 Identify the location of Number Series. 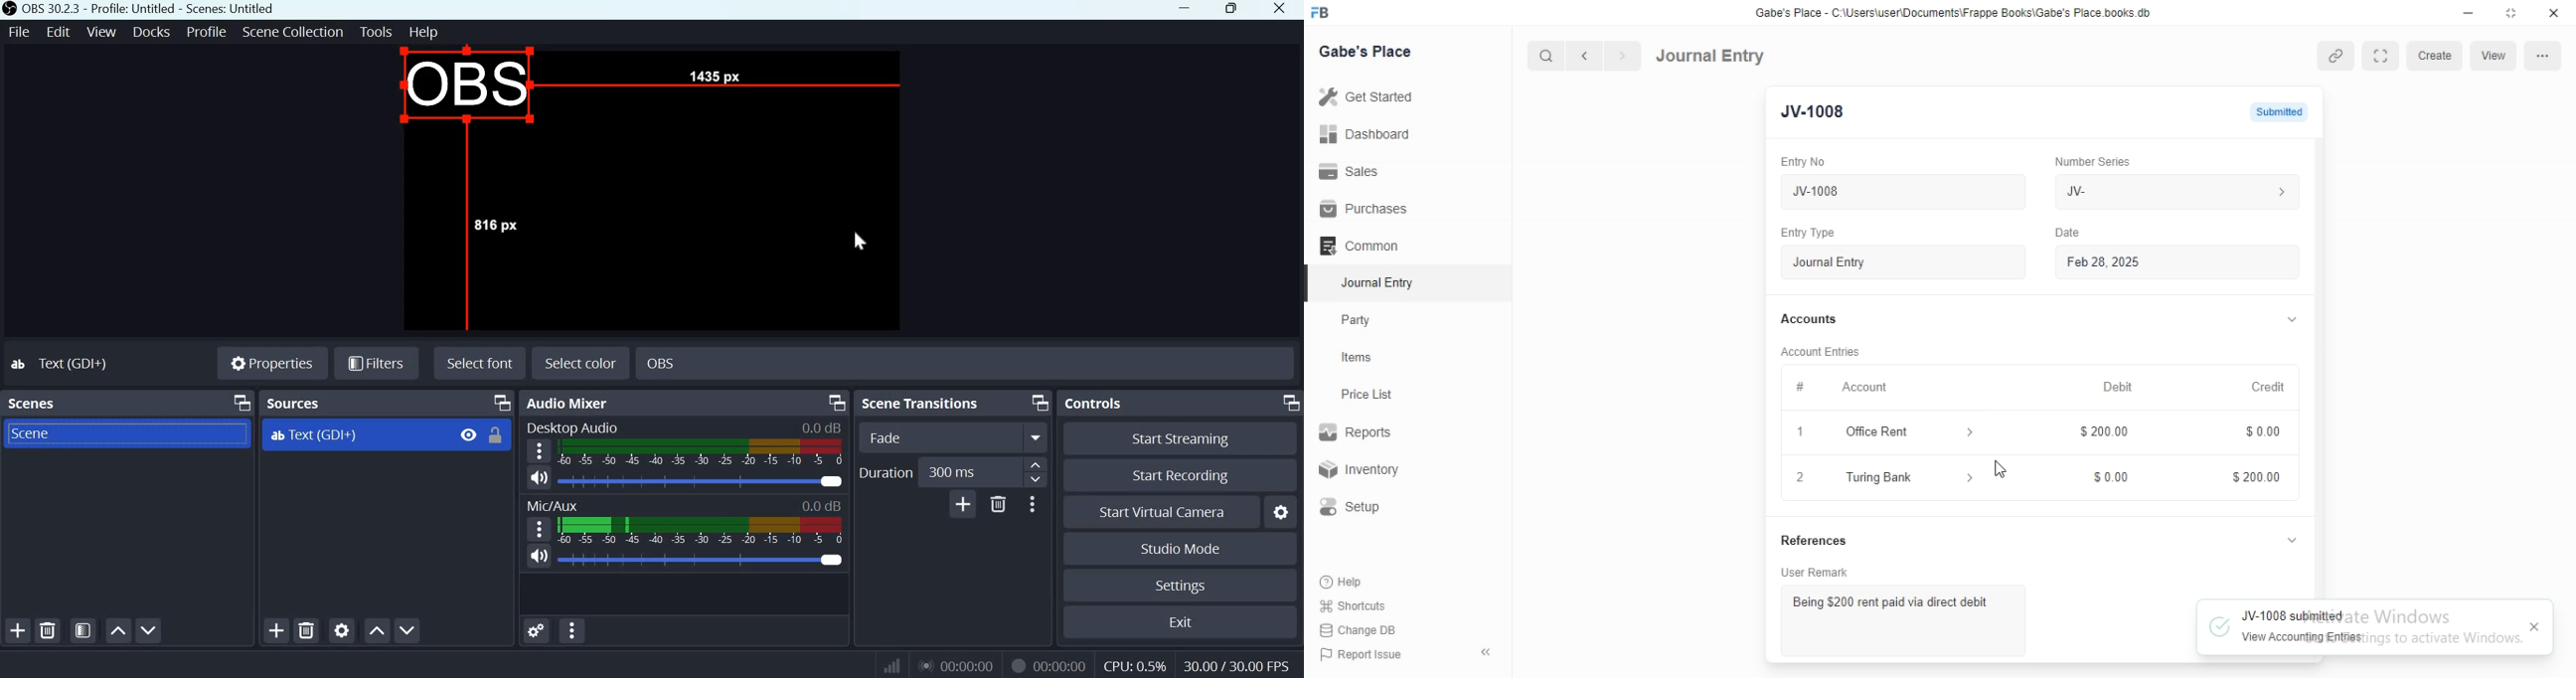
(2092, 159).